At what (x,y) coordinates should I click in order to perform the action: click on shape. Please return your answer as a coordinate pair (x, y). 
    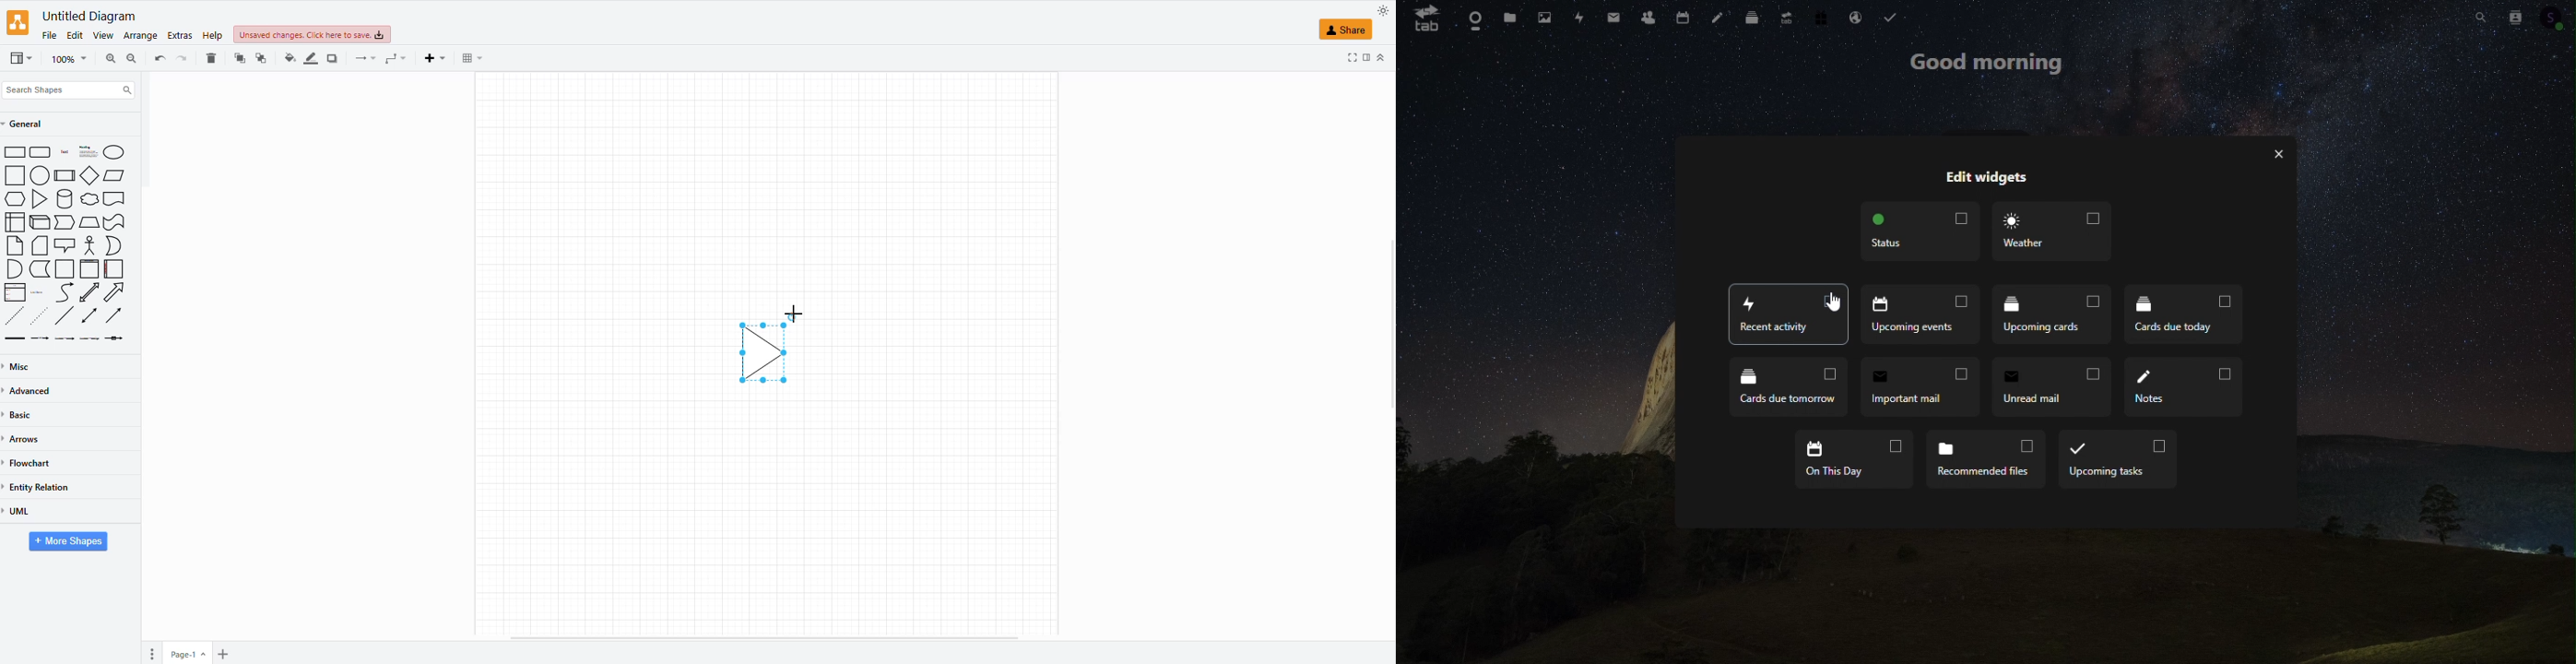
    Looking at the image, I should click on (1353, 30).